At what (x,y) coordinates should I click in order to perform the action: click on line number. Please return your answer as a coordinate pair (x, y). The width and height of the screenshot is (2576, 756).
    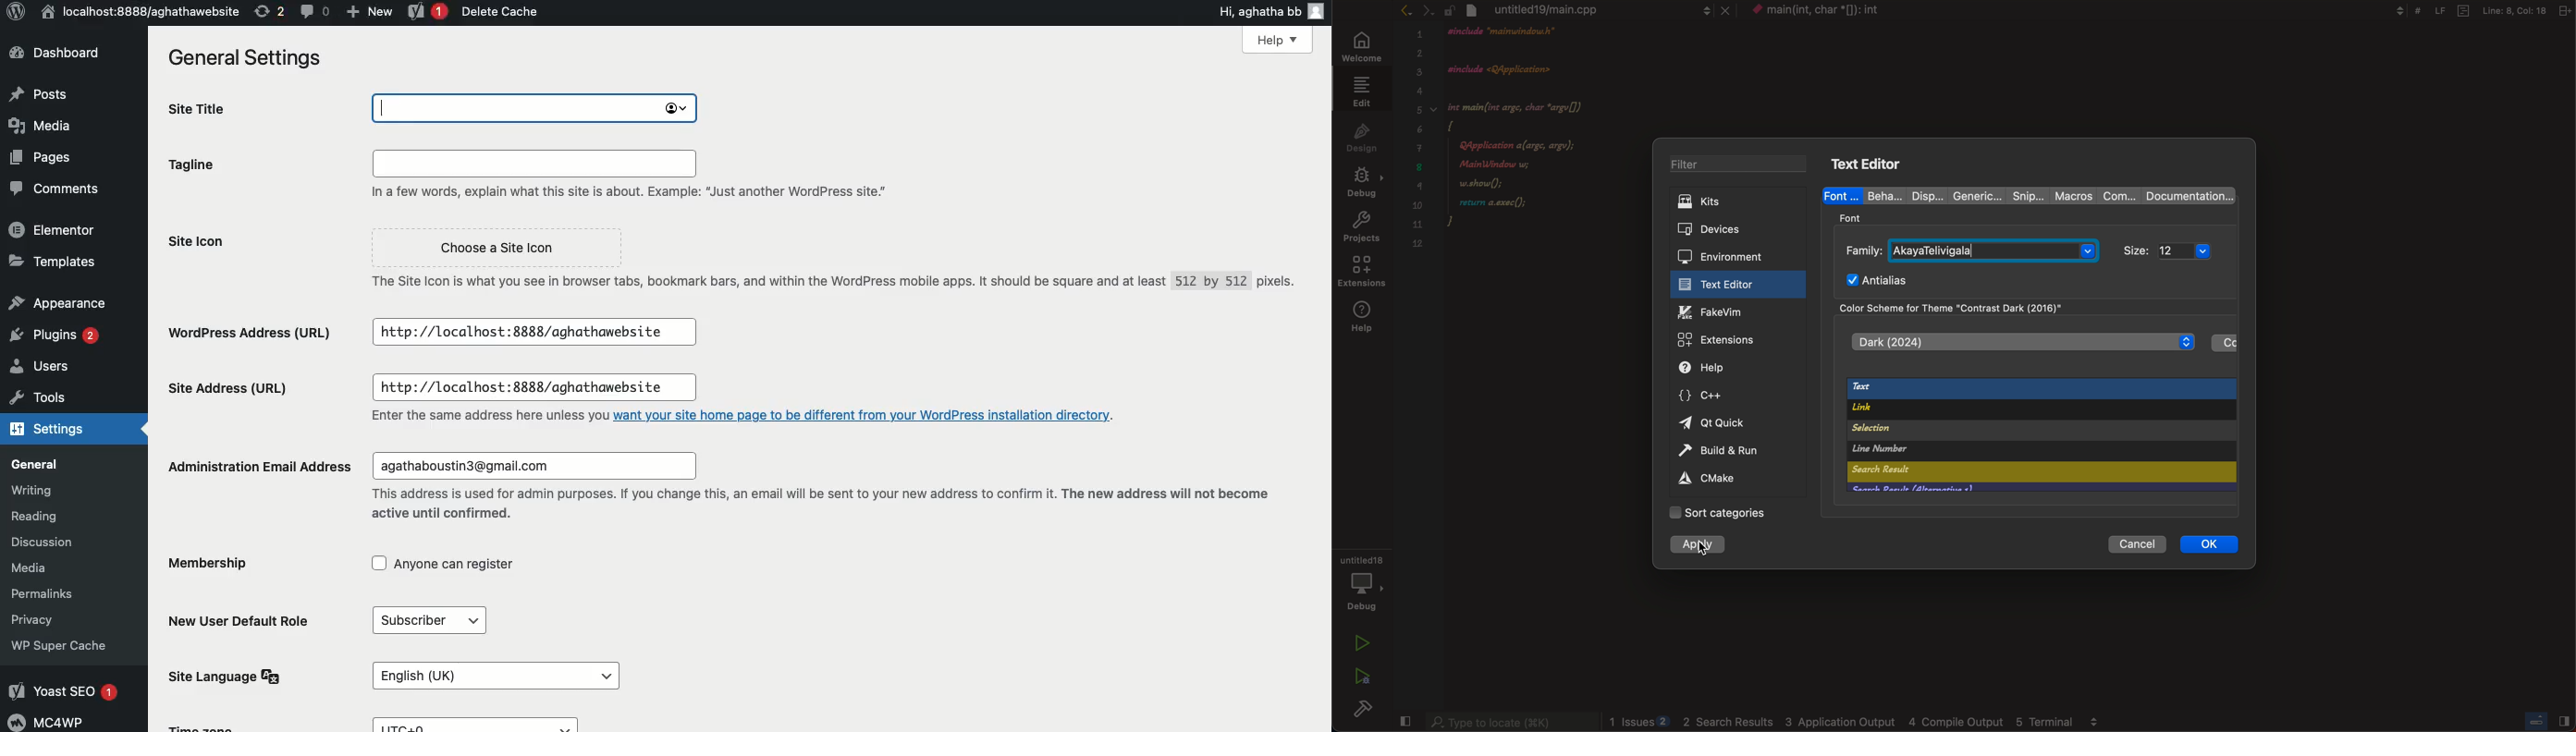
    Looking at the image, I should click on (1989, 451).